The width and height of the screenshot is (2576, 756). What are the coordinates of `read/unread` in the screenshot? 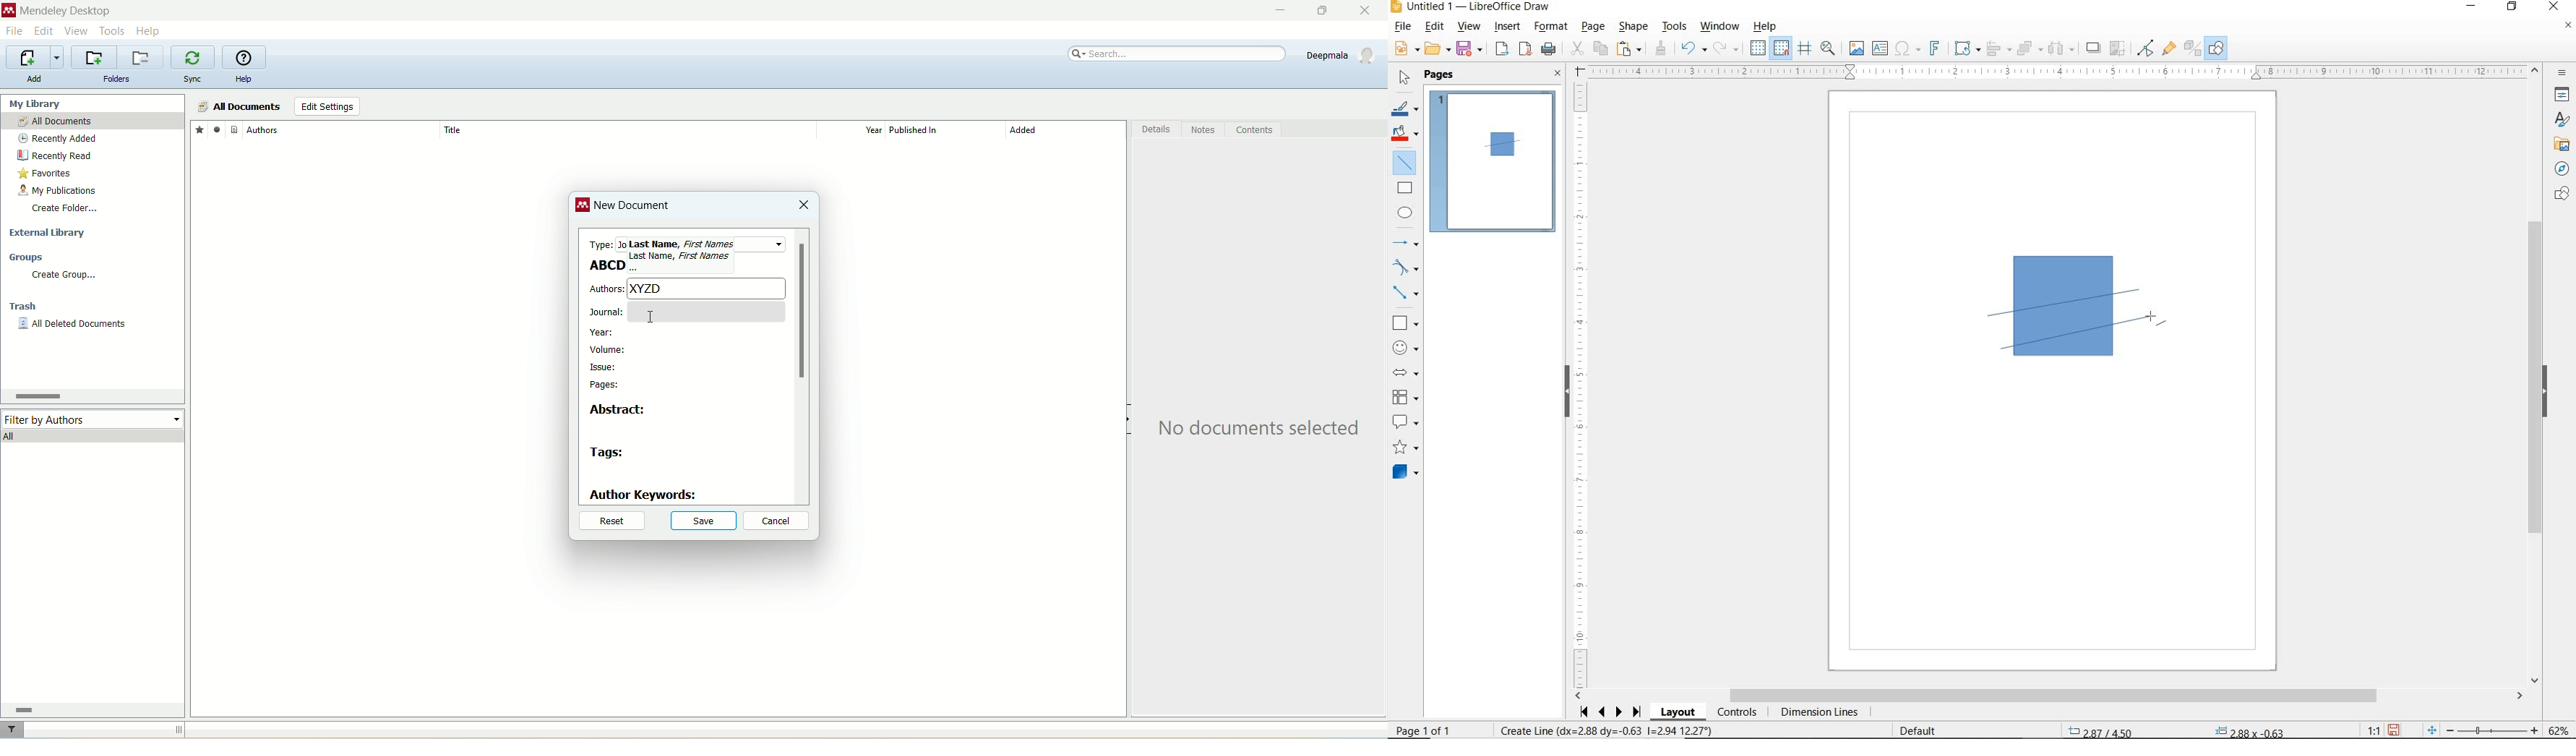 It's located at (215, 129).